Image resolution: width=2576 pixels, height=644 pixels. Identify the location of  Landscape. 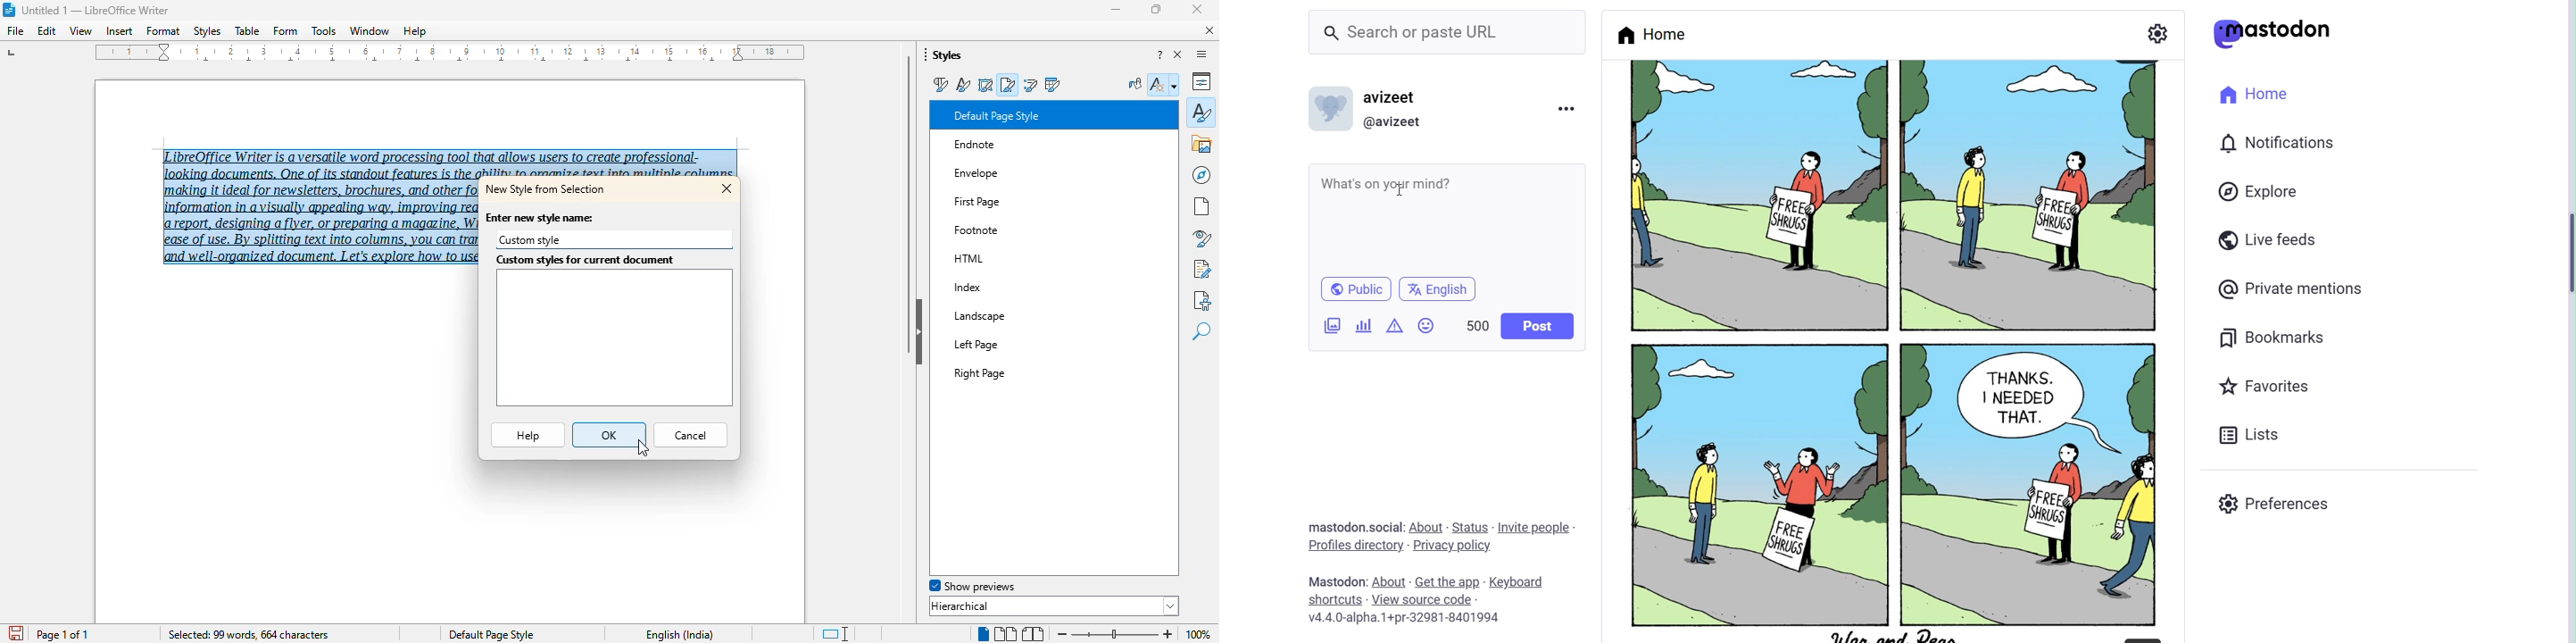
(999, 315).